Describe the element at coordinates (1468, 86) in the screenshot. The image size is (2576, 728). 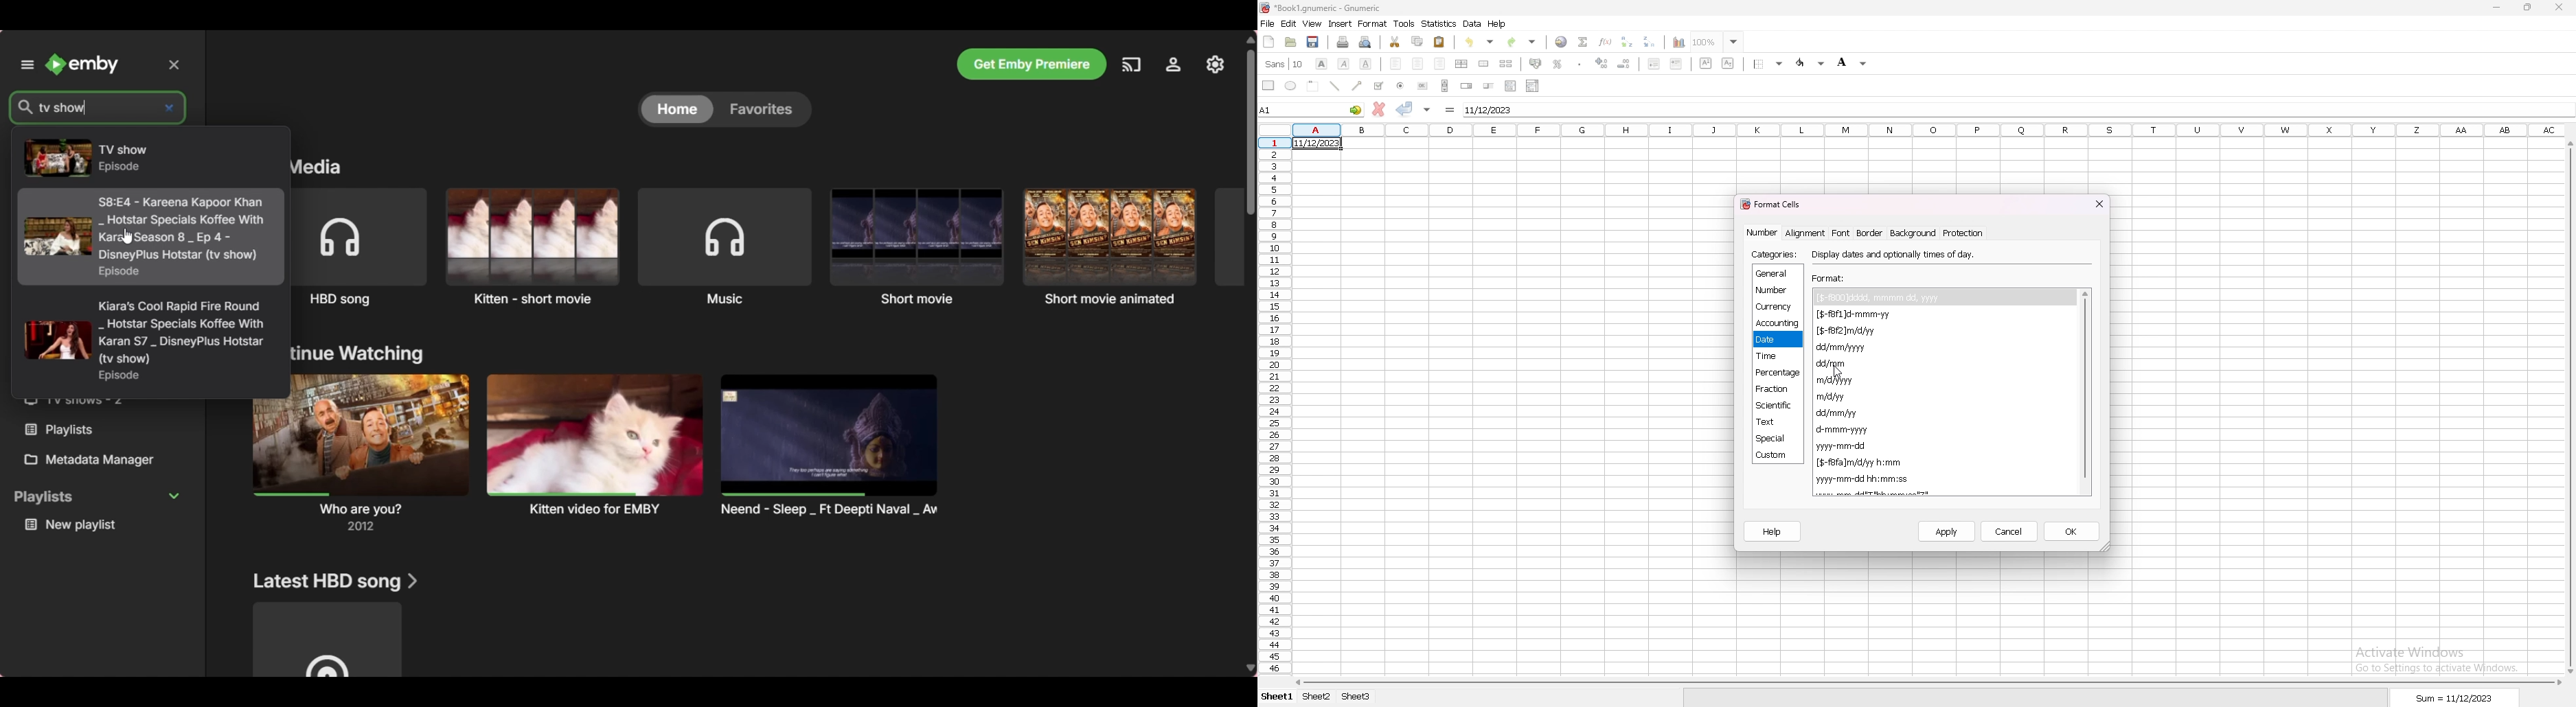
I see `spin button` at that location.